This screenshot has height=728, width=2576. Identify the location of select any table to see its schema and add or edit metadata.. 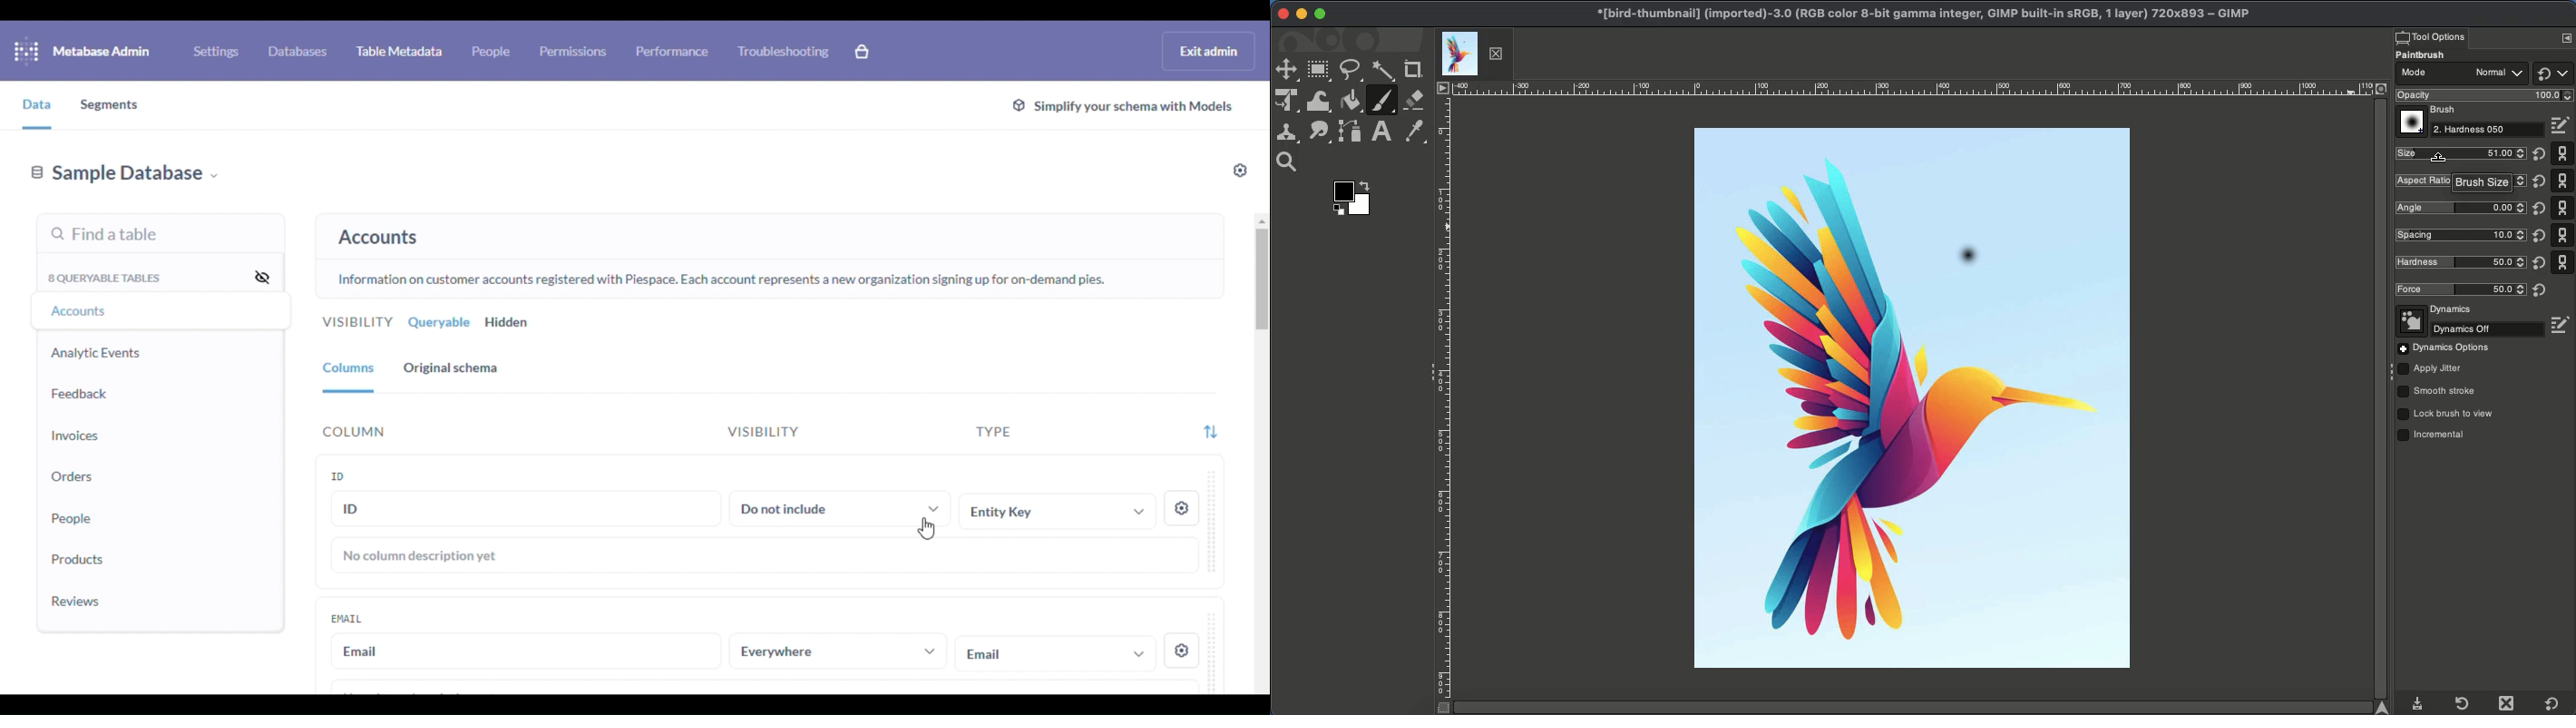
(780, 228).